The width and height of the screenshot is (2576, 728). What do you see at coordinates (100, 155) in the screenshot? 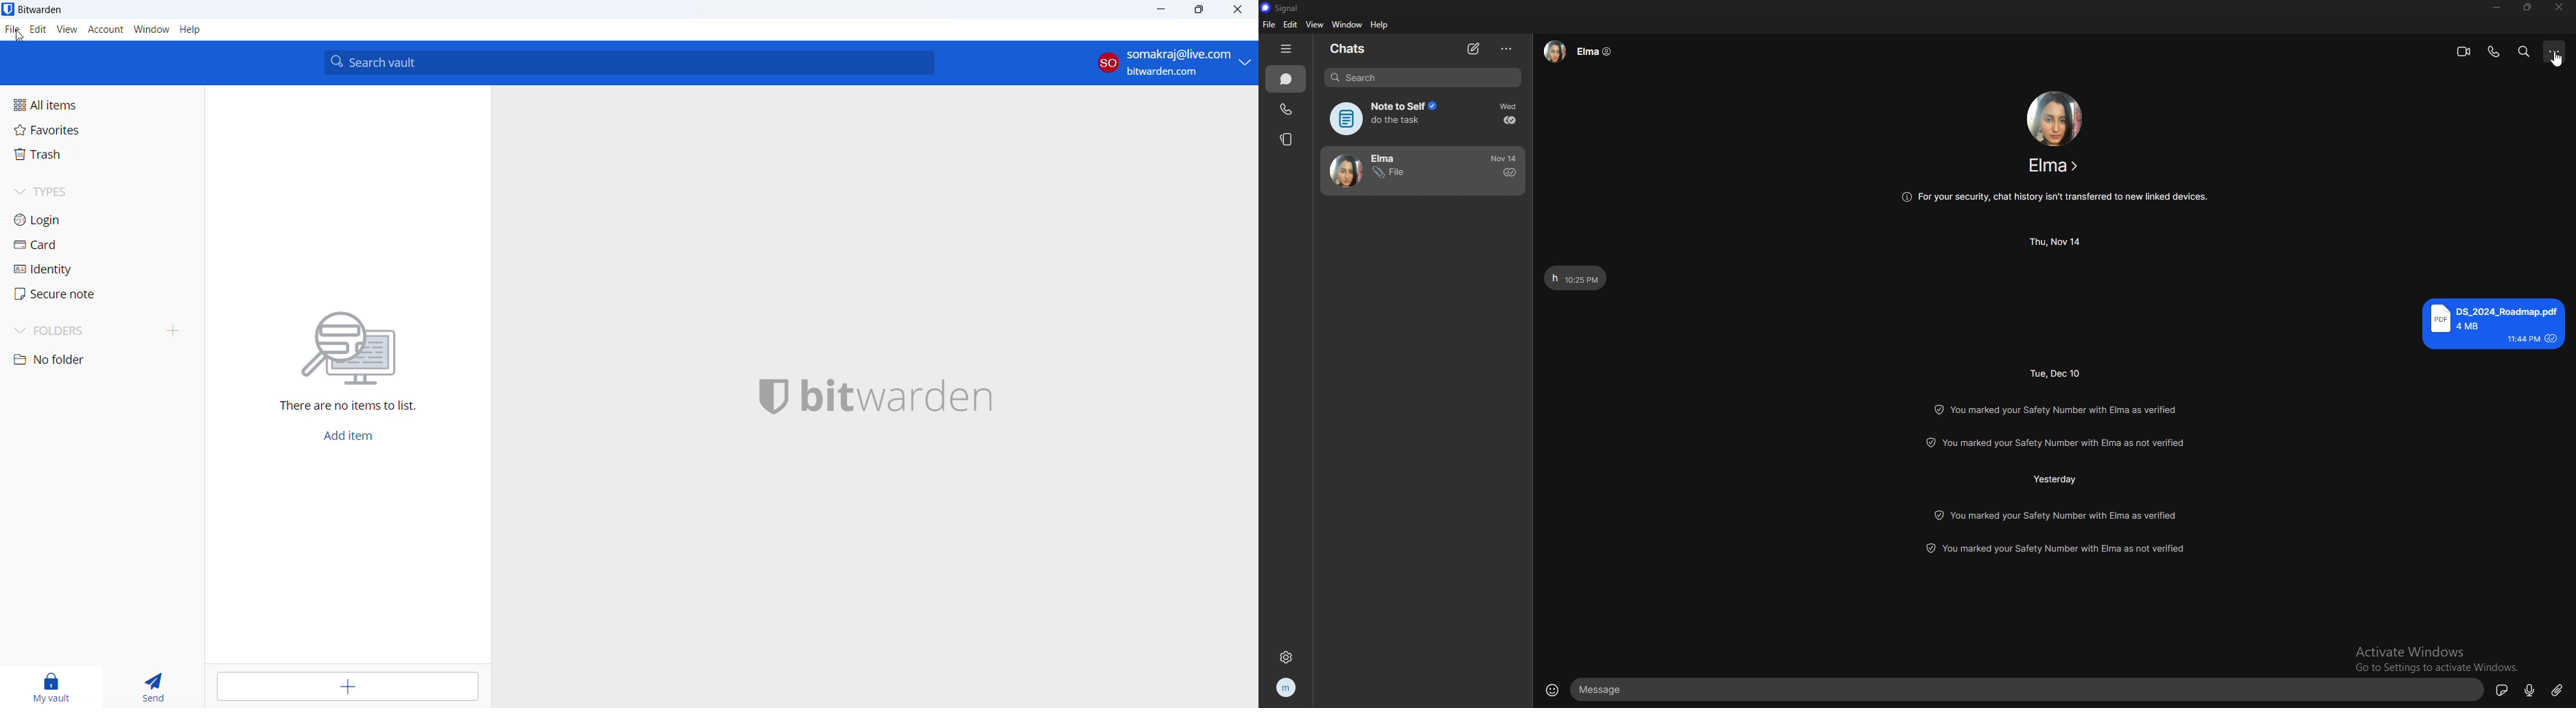
I see `trash` at bounding box center [100, 155].